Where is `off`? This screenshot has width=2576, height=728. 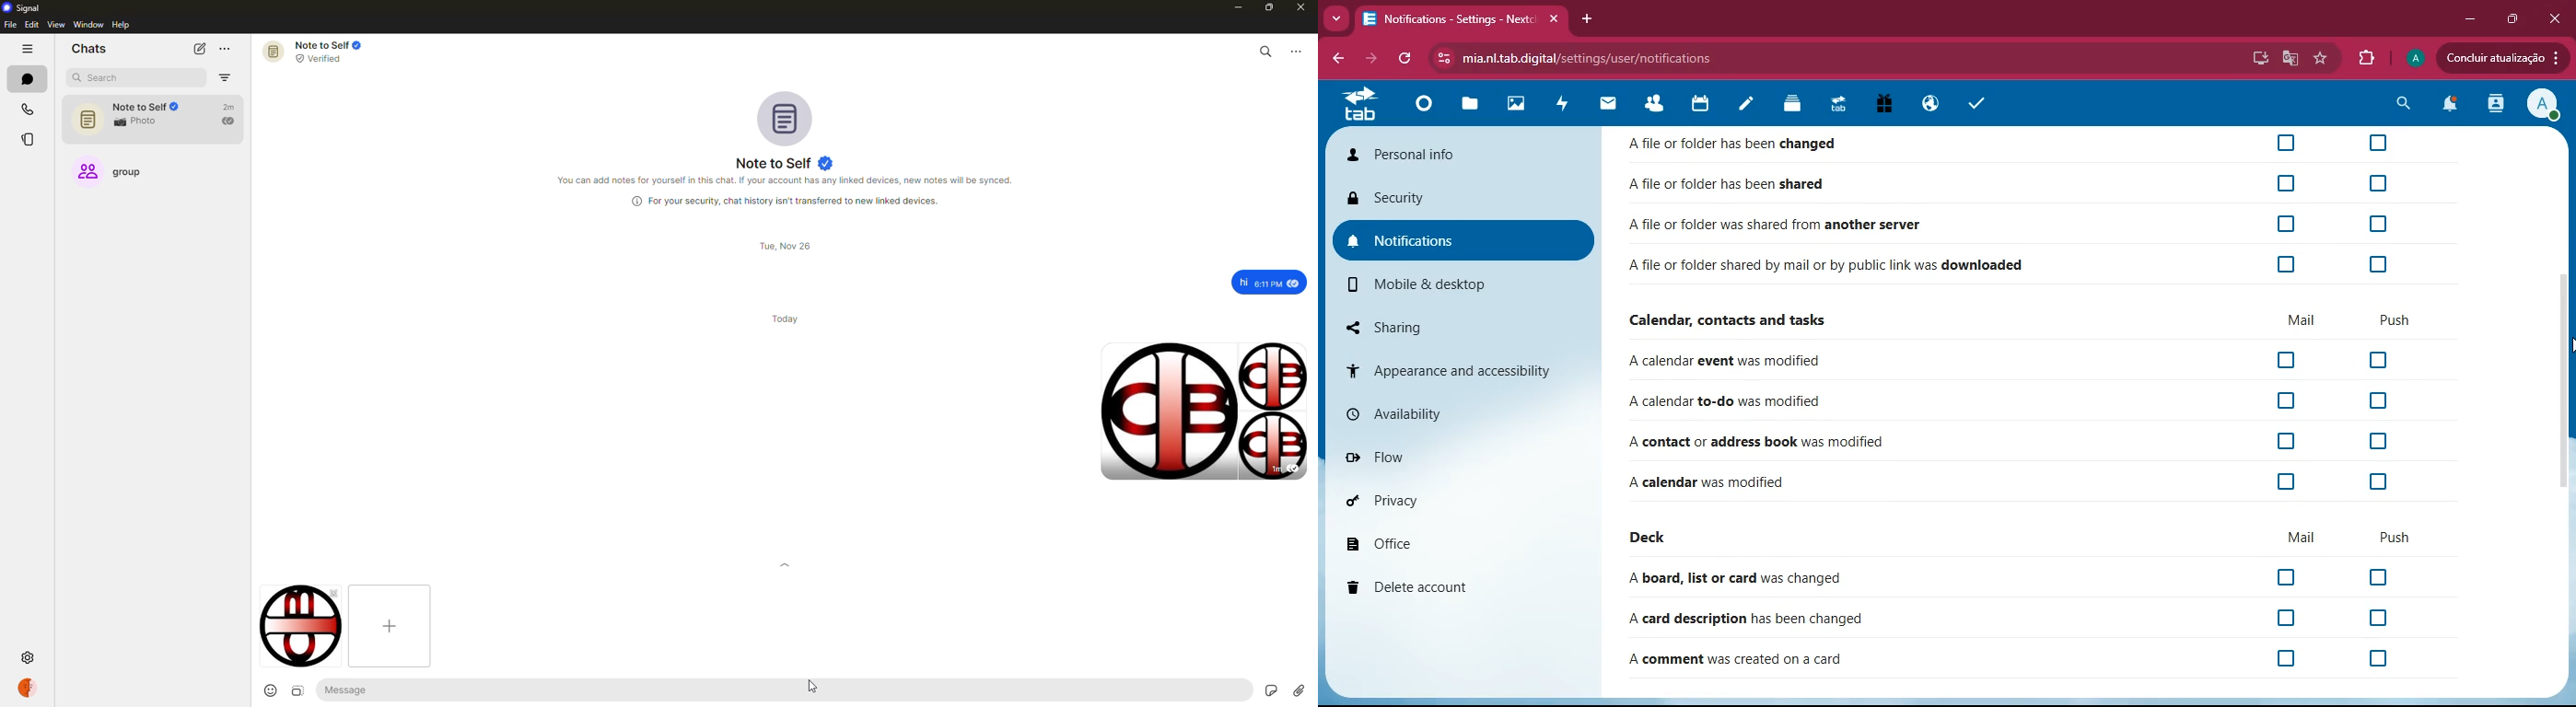
off is located at coordinates (2379, 264).